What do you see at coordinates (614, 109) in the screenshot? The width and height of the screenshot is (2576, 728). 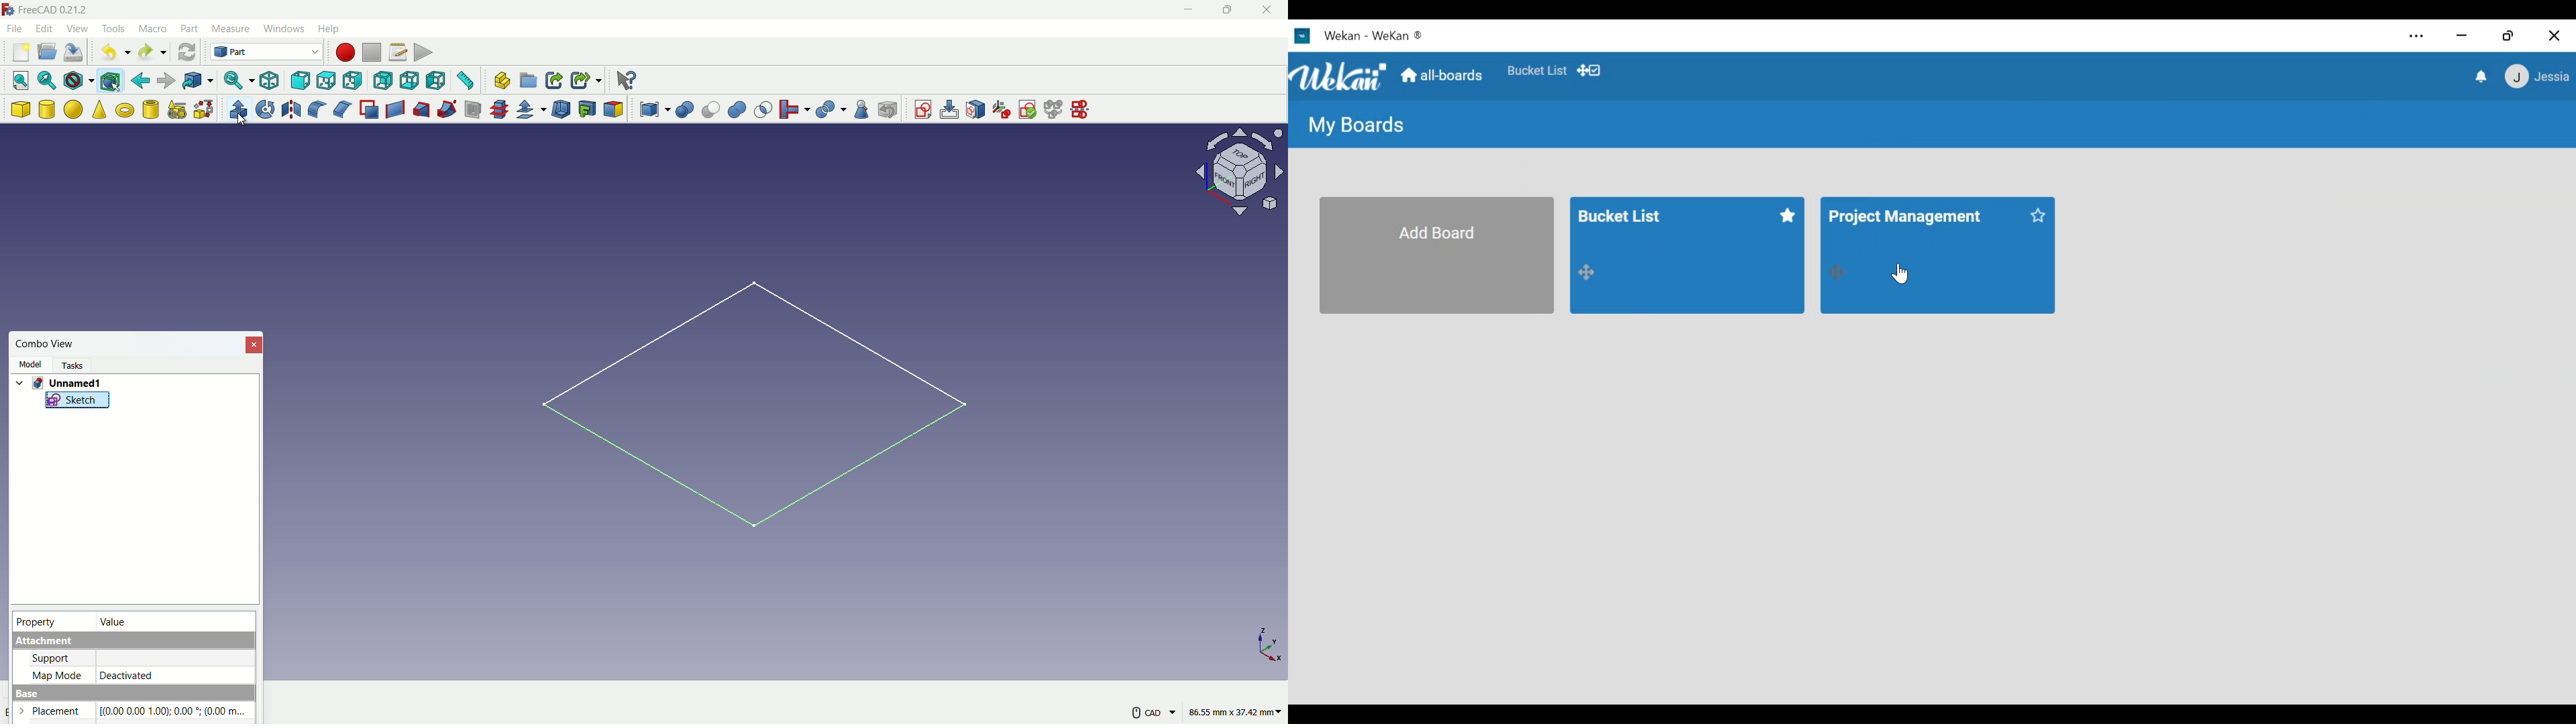 I see `color per face` at bounding box center [614, 109].